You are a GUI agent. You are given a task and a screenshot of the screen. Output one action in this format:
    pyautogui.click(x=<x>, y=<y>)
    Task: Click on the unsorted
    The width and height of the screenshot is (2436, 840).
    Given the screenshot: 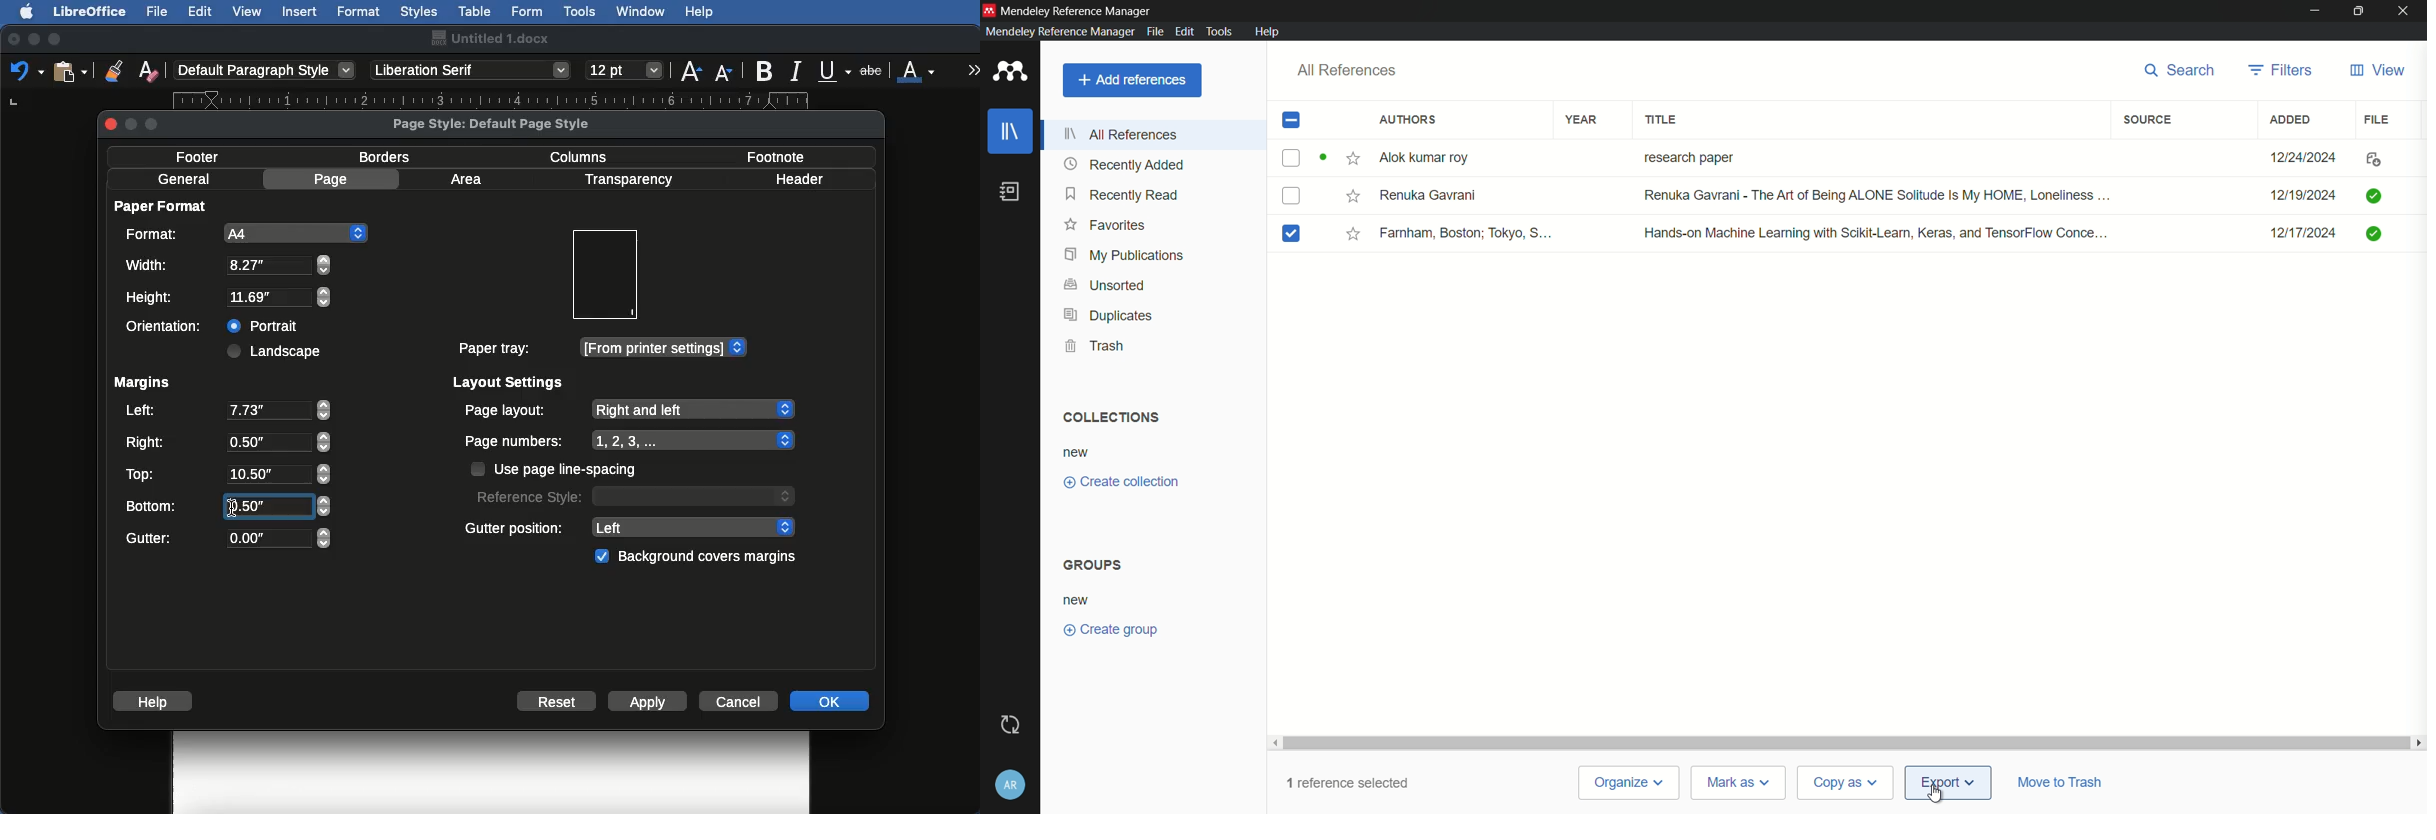 What is the action you would take?
    pyautogui.click(x=1104, y=285)
    